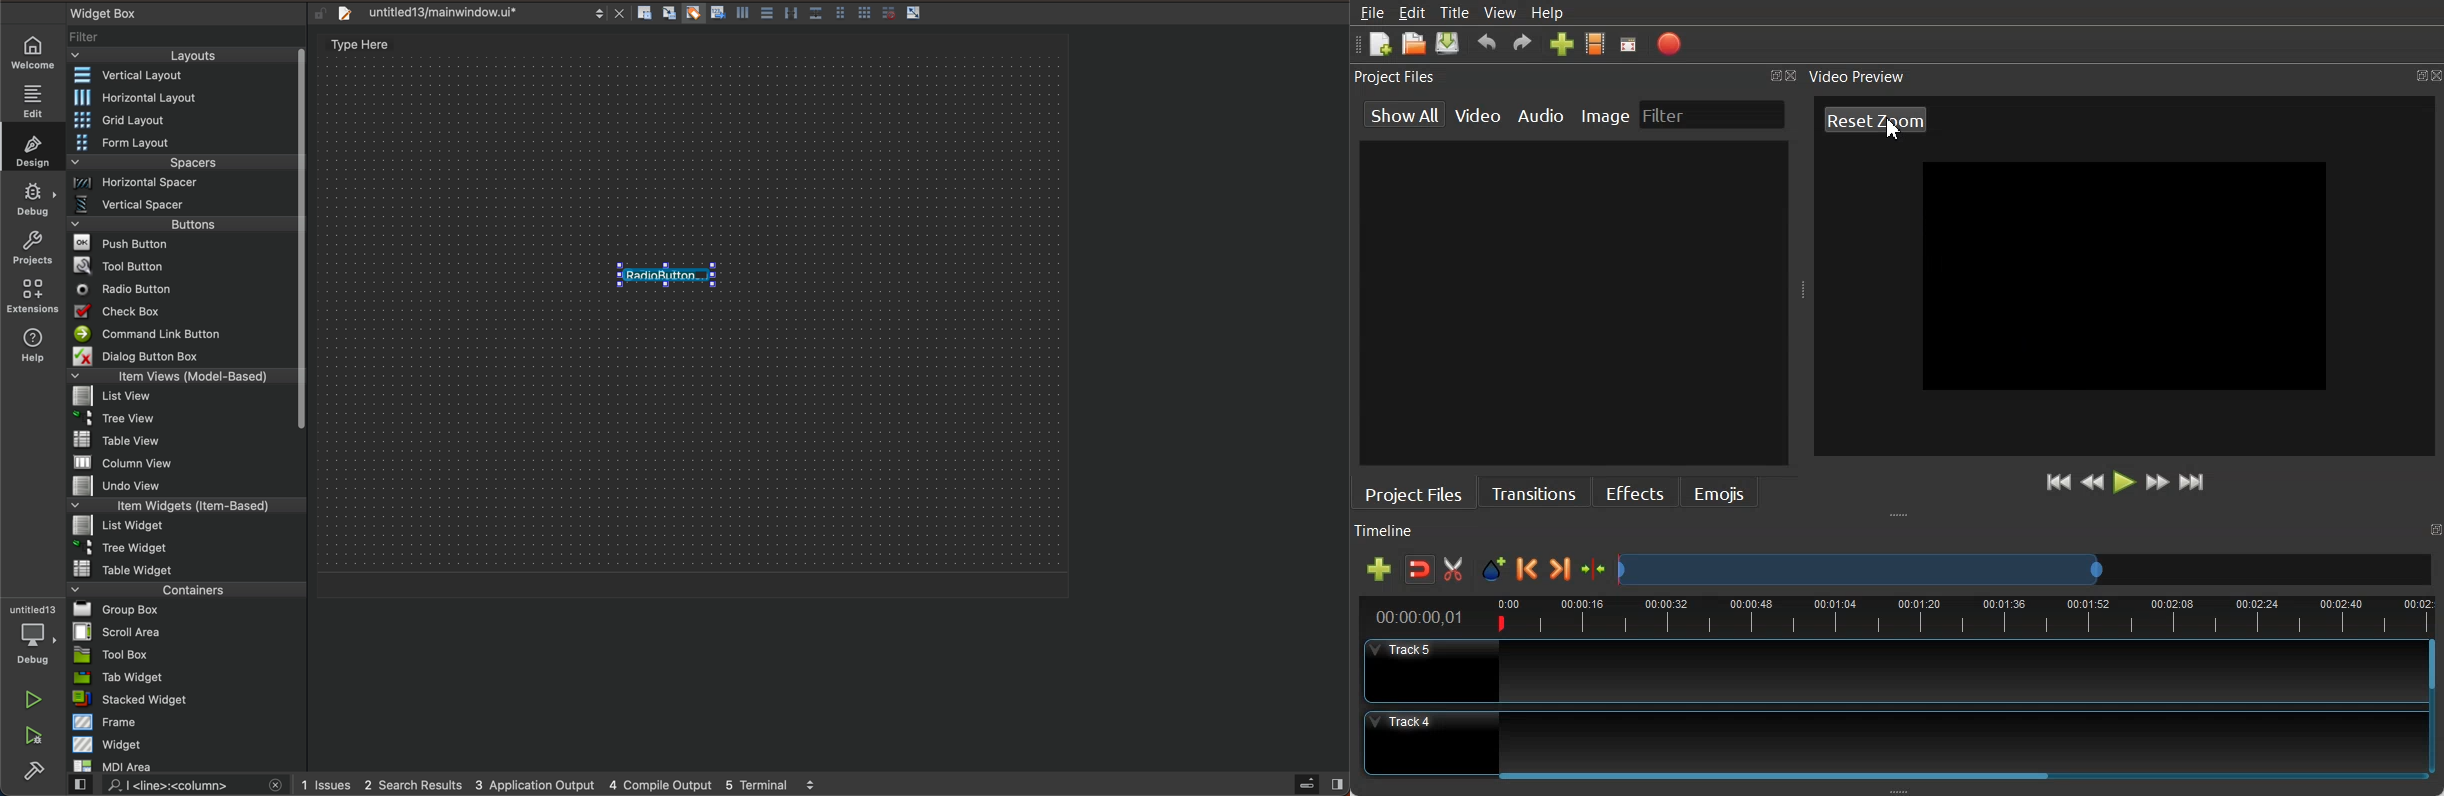  Describe the element at coordinates (477, 14) in the screenshot. I see `file tab` at that location.